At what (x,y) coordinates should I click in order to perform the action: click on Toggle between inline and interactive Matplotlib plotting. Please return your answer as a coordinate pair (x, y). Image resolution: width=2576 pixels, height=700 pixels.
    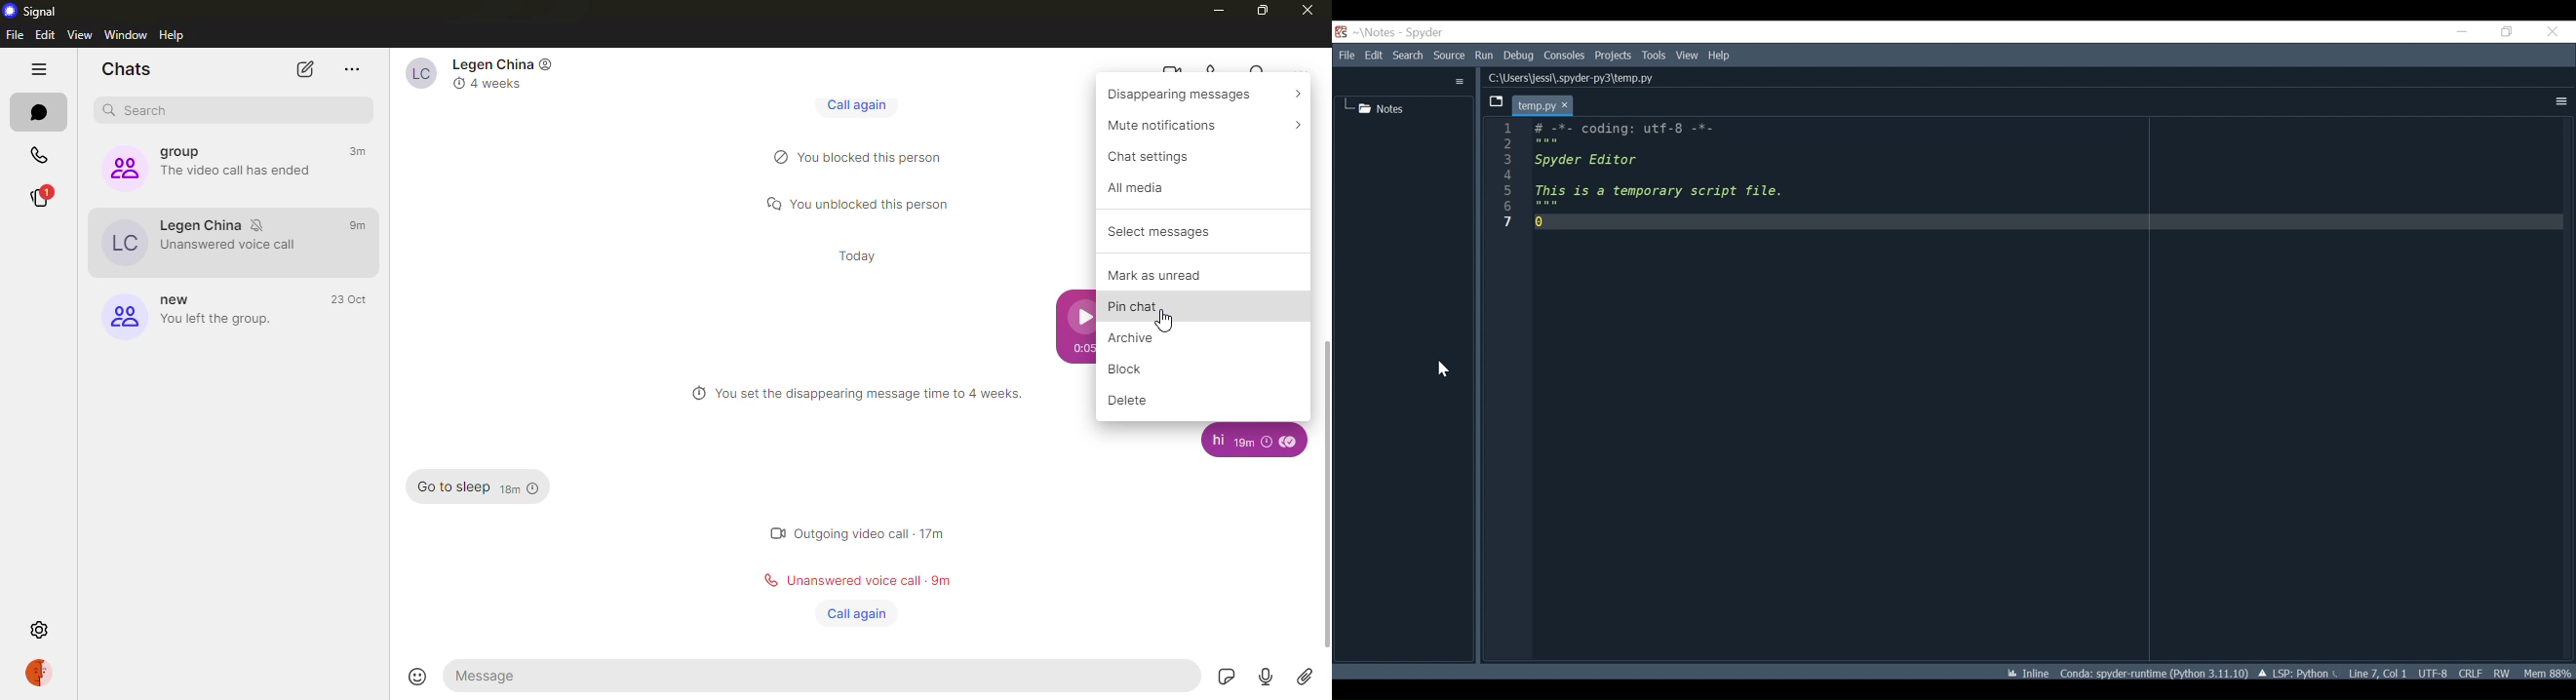
    Looking at the image, I should click on (2025, 671).